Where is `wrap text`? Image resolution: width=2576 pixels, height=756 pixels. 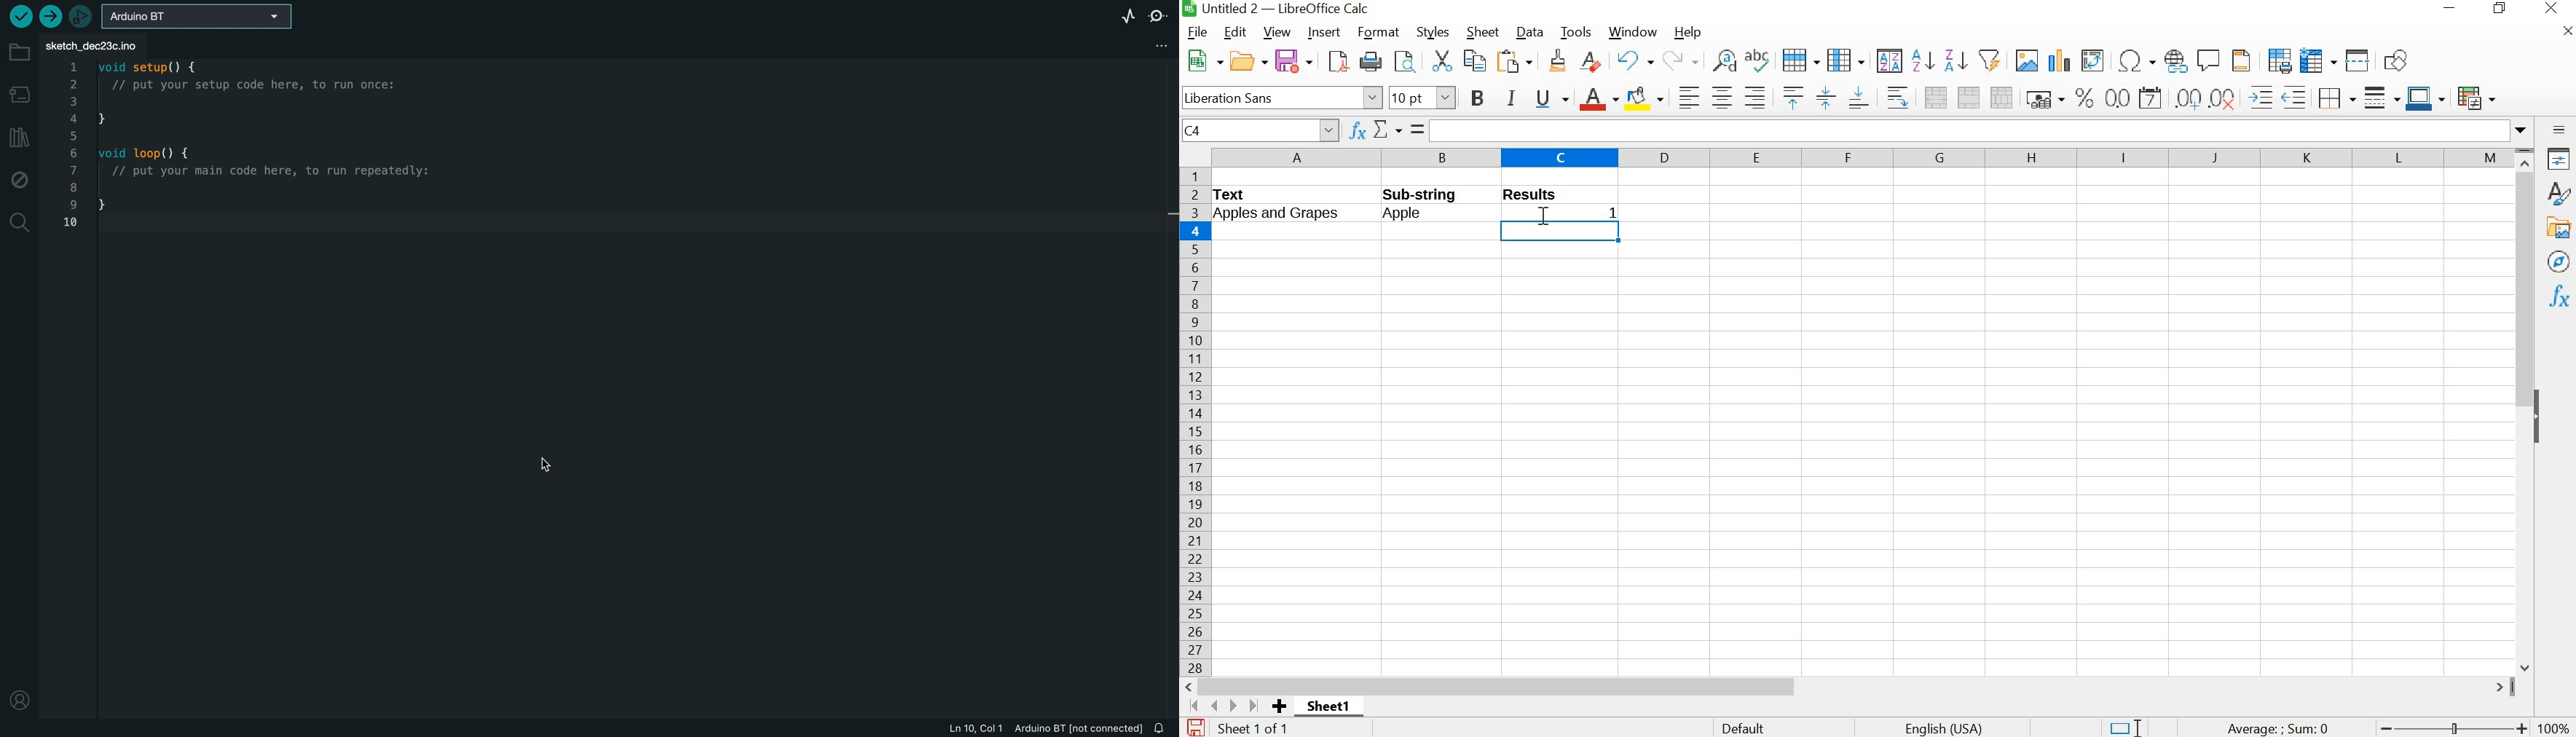
wrap text is located at coordinates (1897, 98).